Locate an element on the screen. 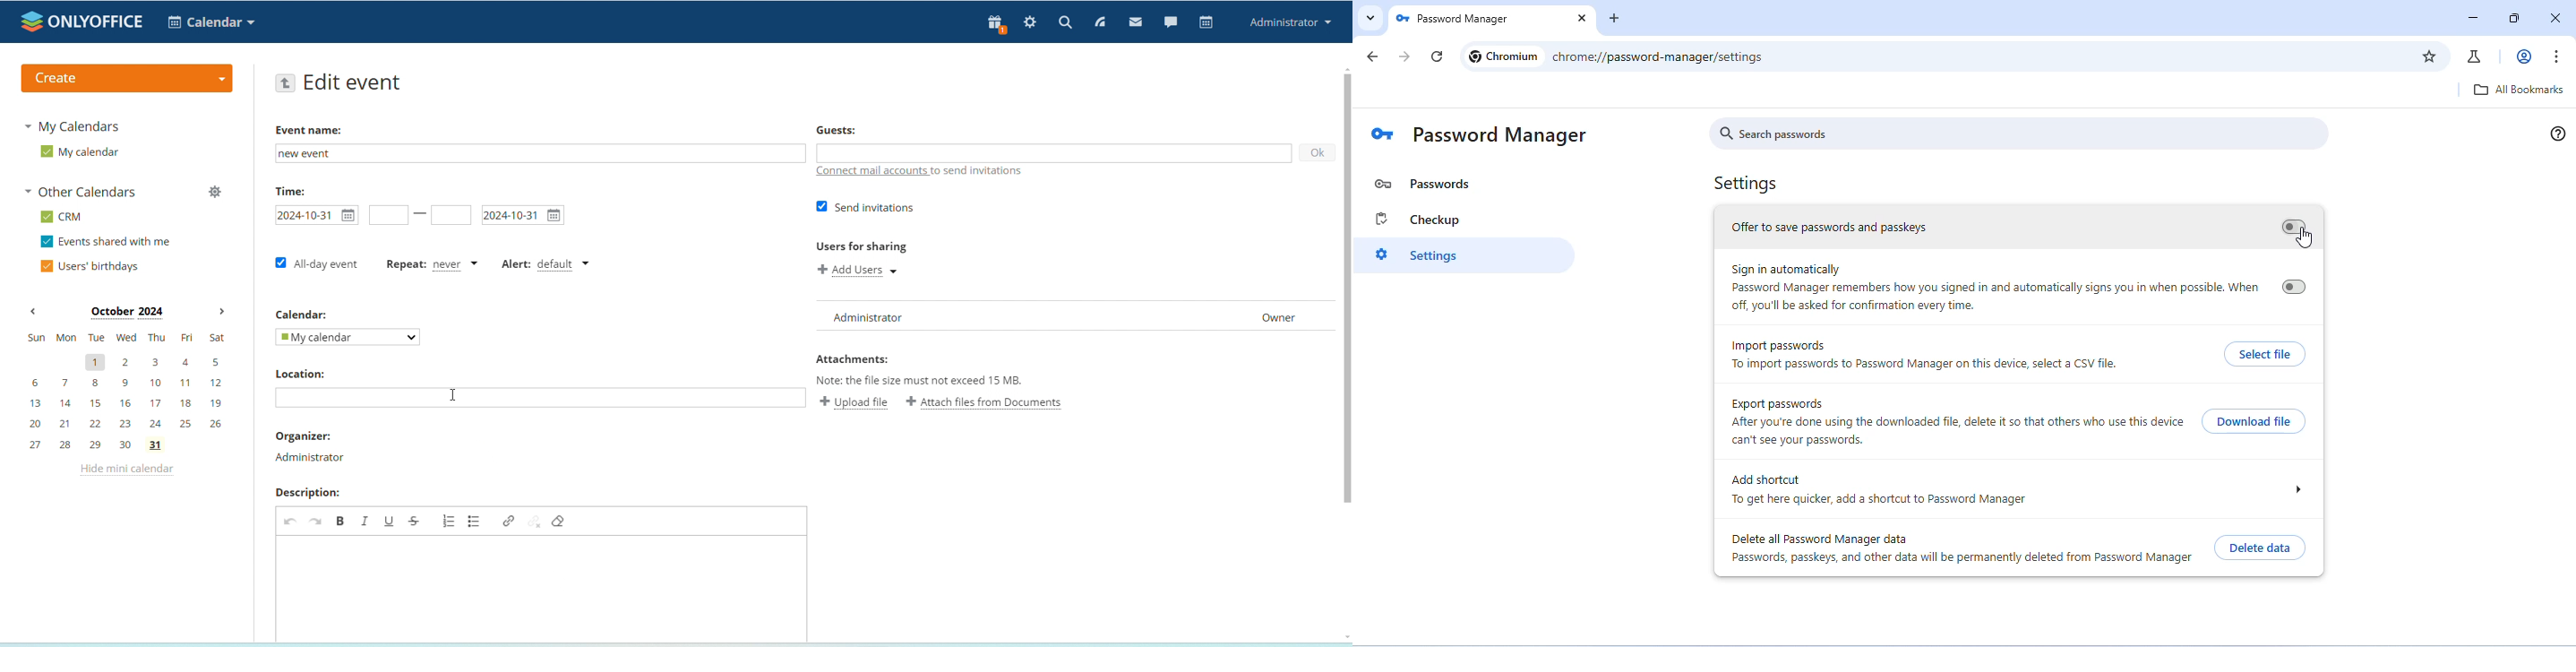 This screenshot has width=2576, height=672. event end time is located at coordinates (451, 215).